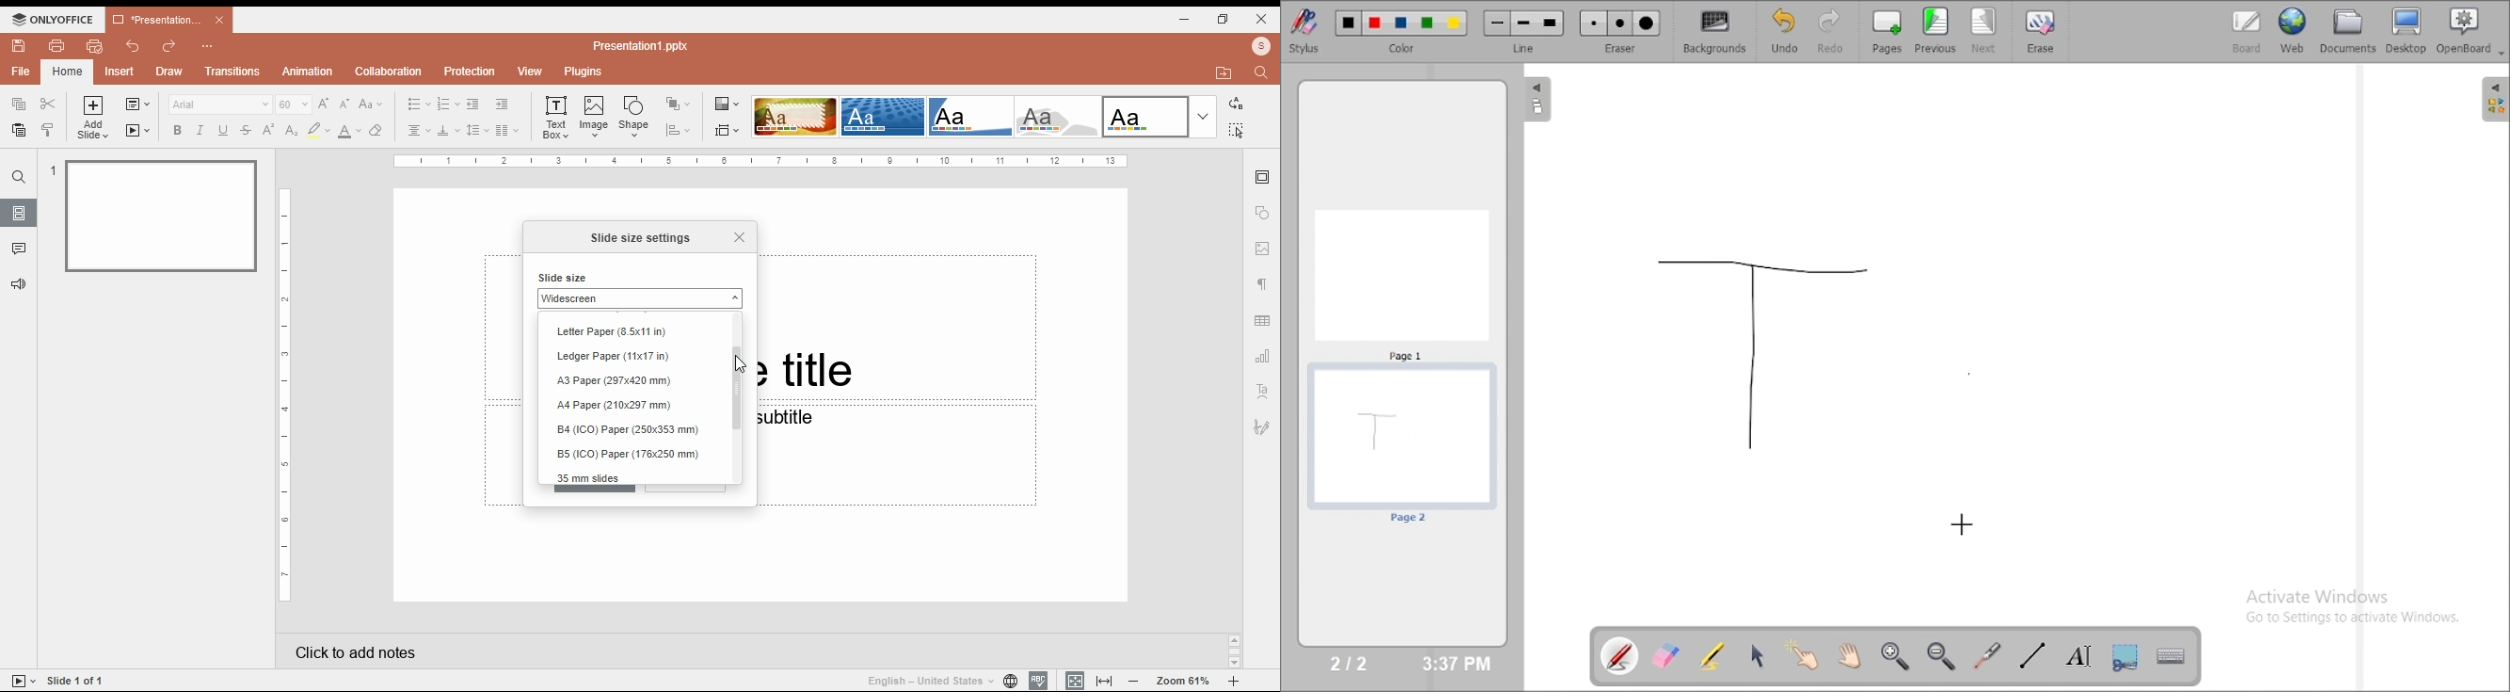 The width and height of the screenshot is (2520, 700). I want to click on print file, so click(57, 46).